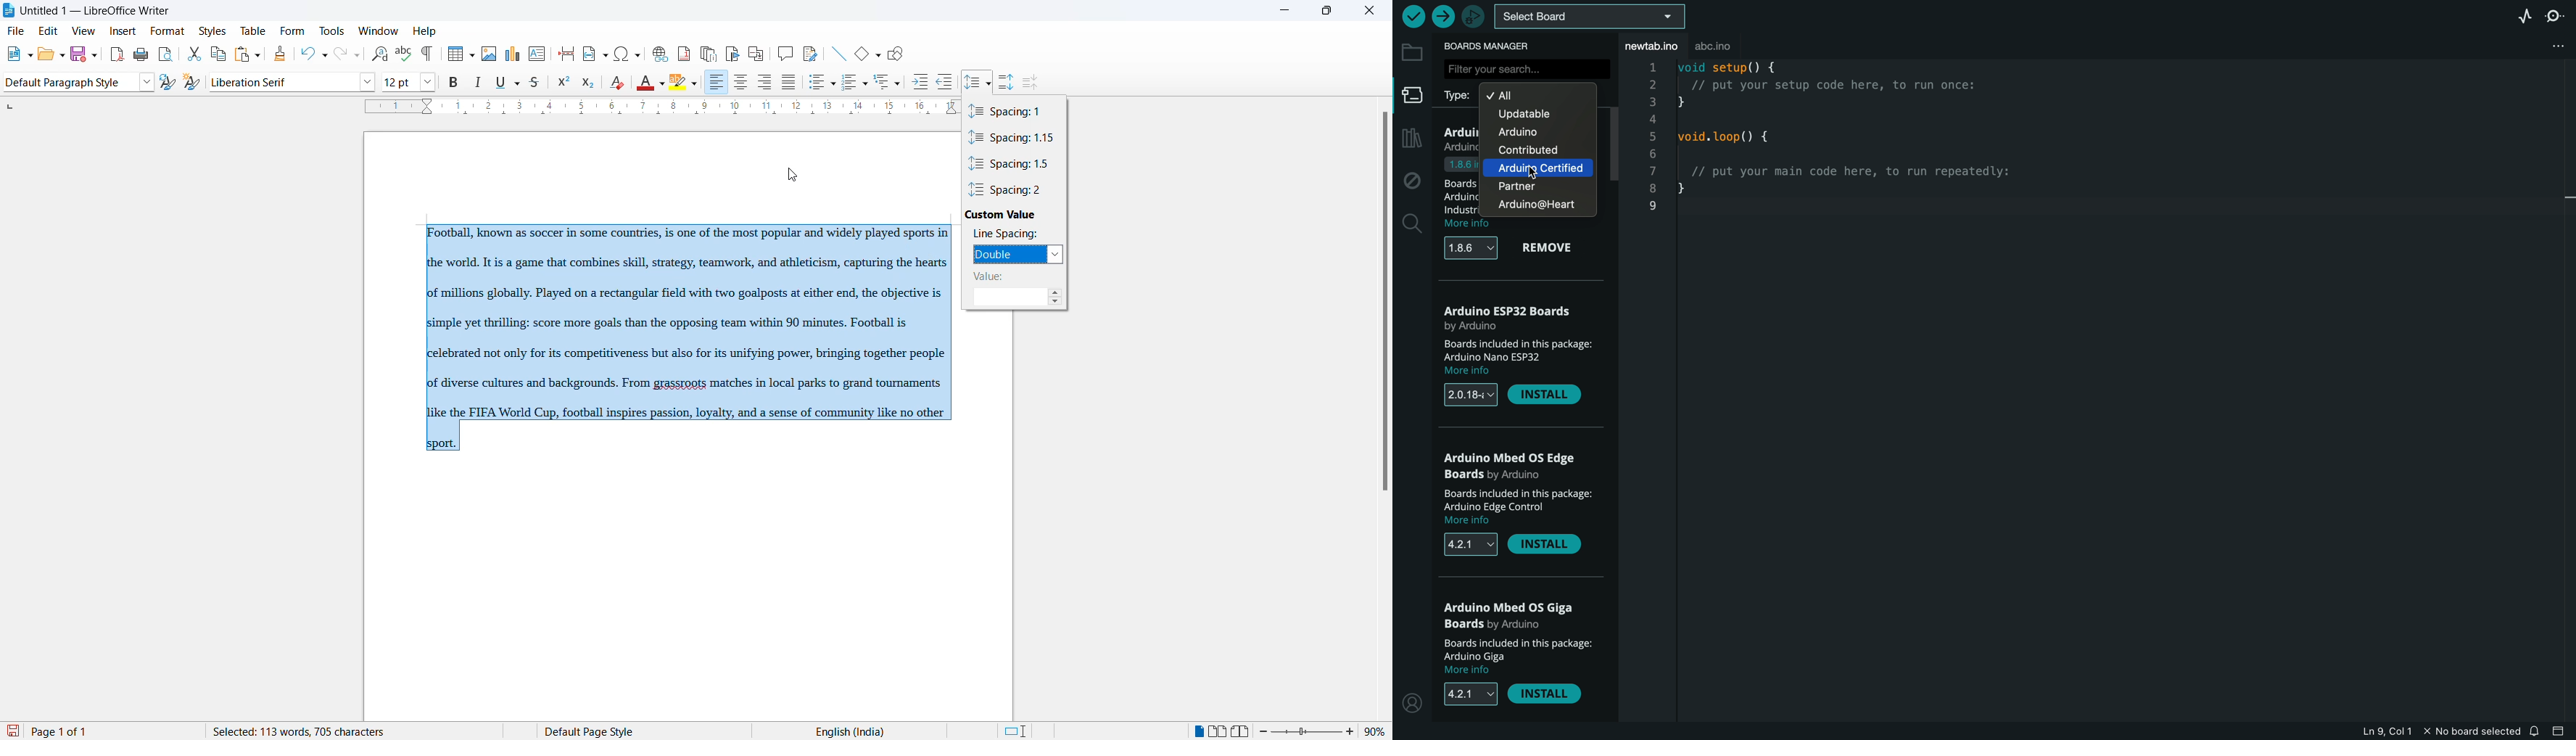  I want to click on insert table, so click(453, 54).